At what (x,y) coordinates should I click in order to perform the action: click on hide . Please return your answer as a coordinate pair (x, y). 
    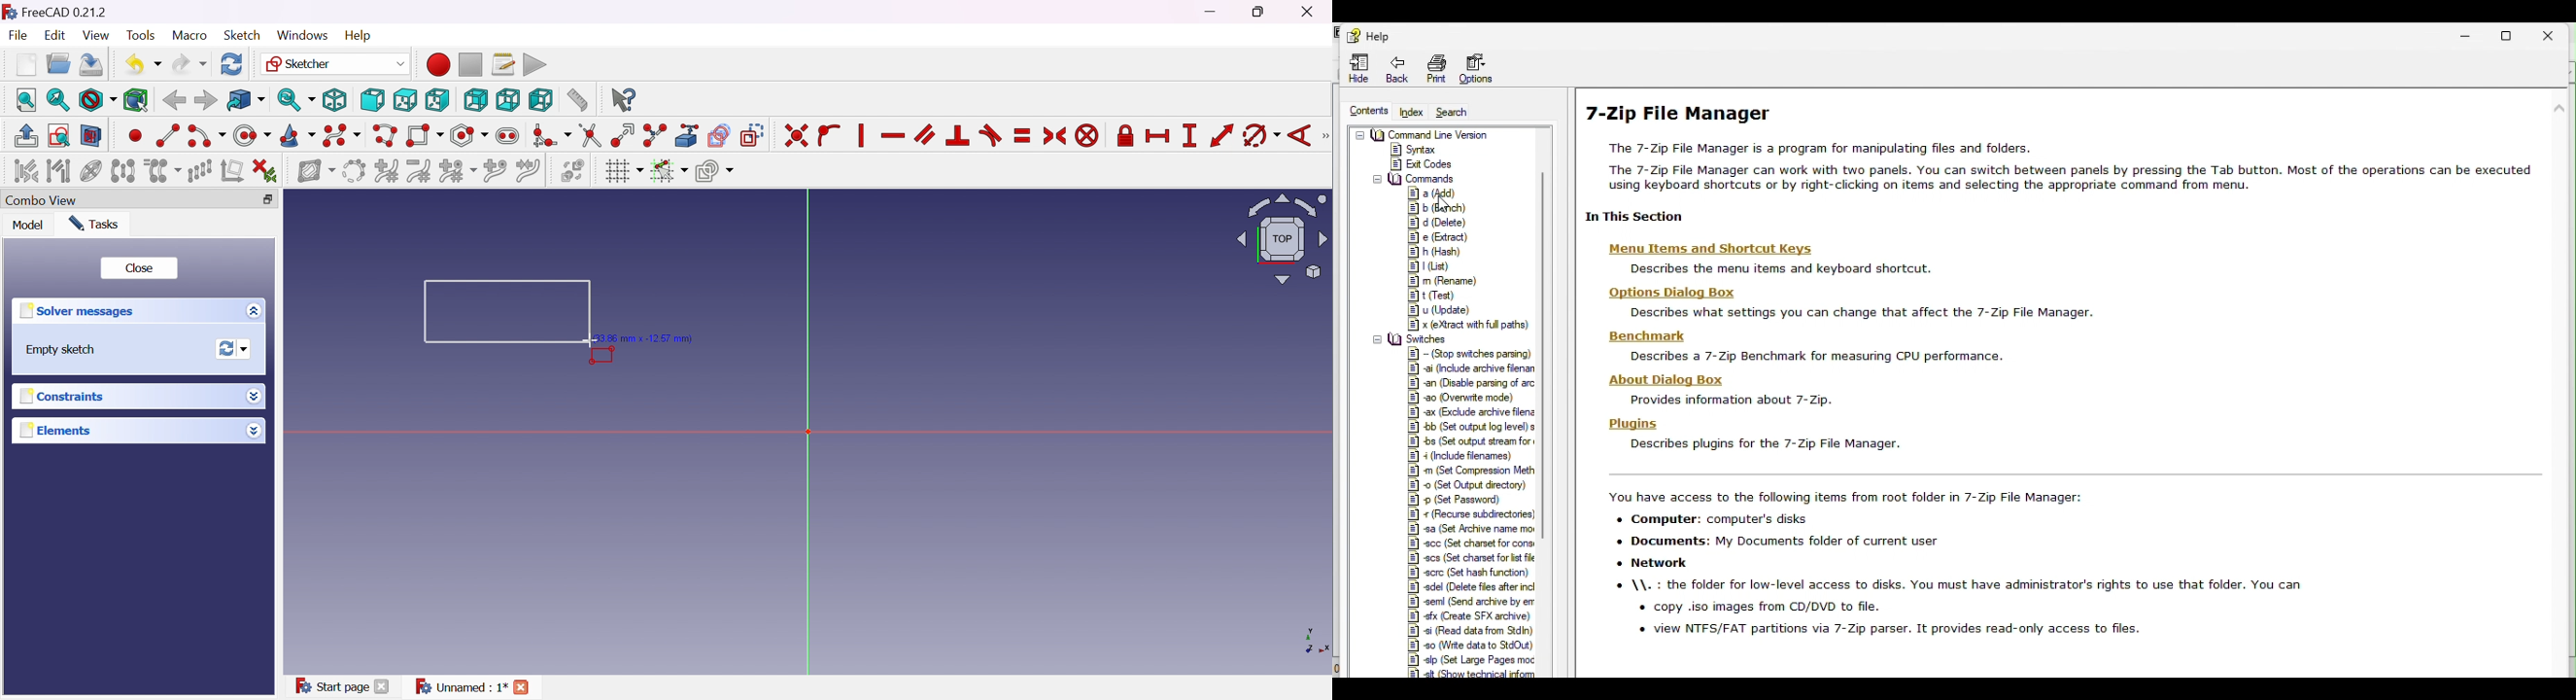
    Looking at the image, I should click on (1356, 69).